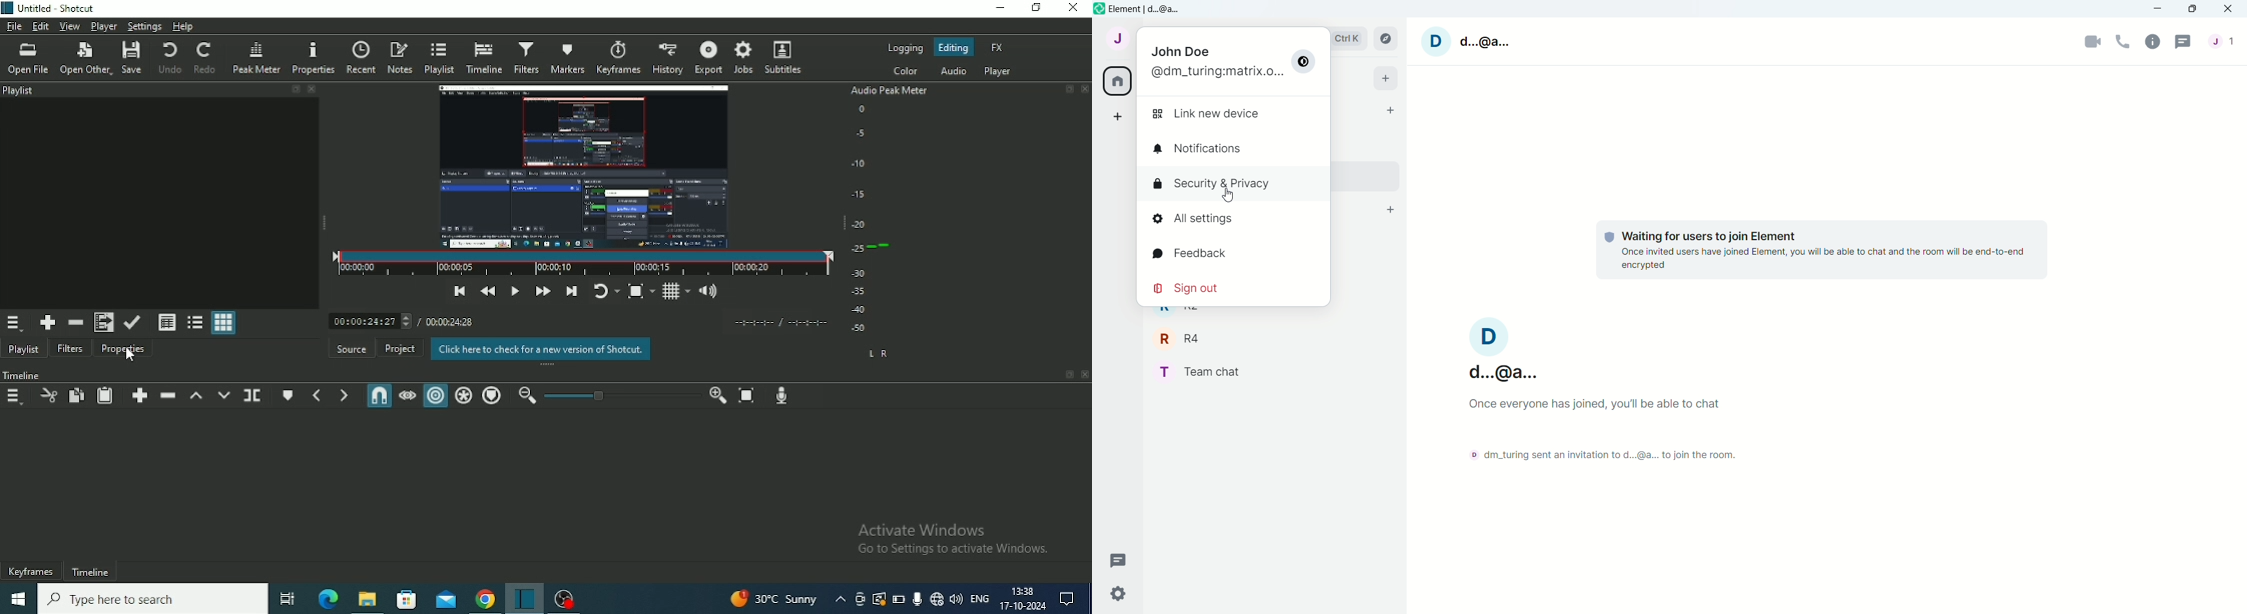  What do you see at coordinates (49, 323) in the screenshot?
I see `Add the source to the playlist` at bounding box center [49, 323].